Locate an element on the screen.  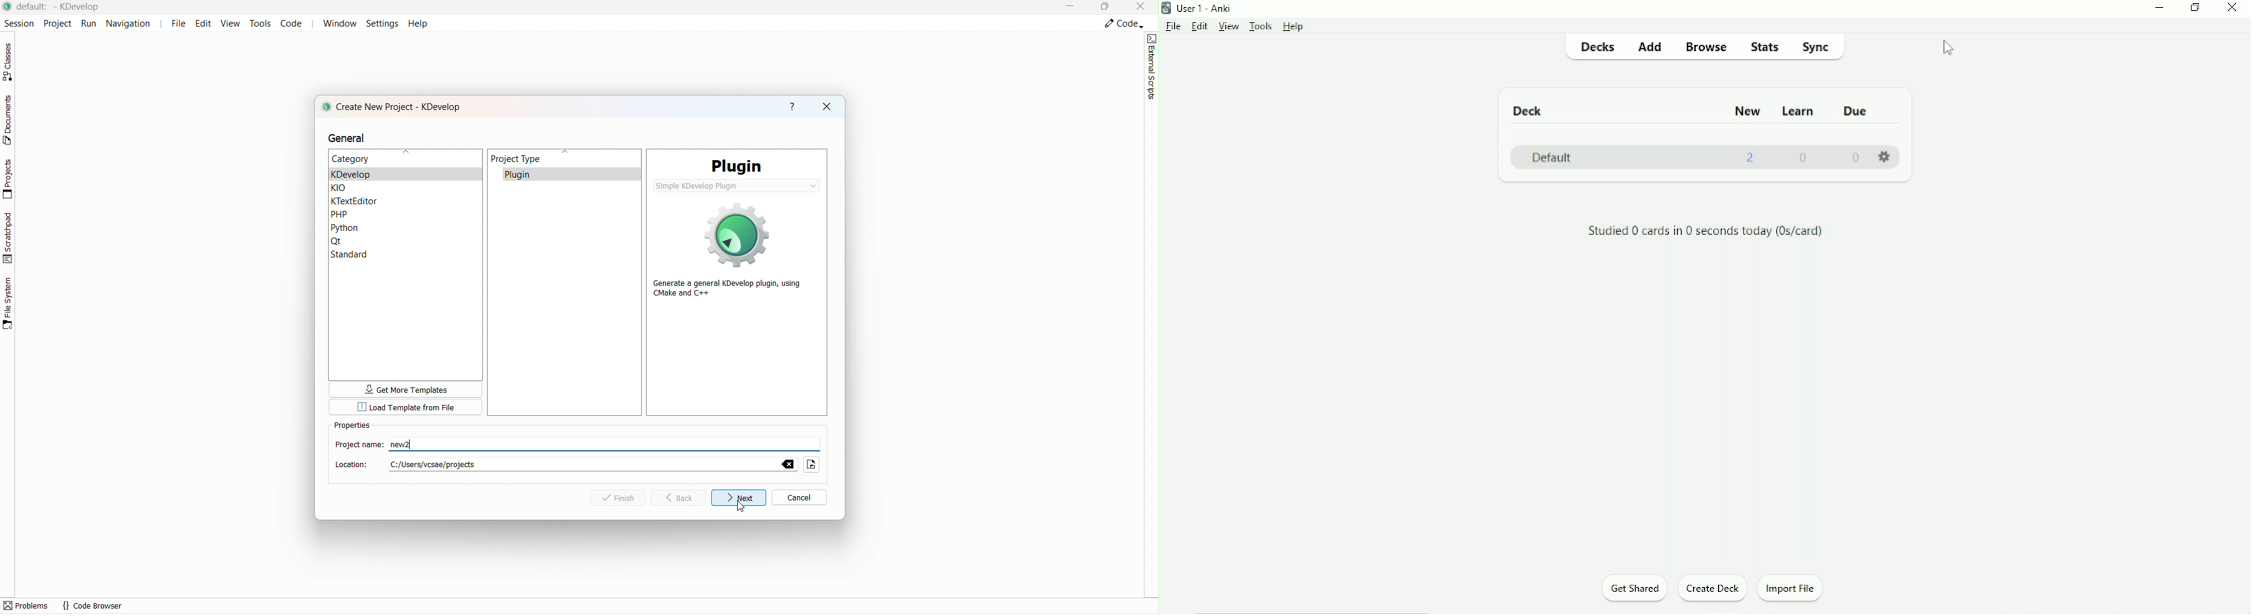
Qt is located at coordinates (367, 241).